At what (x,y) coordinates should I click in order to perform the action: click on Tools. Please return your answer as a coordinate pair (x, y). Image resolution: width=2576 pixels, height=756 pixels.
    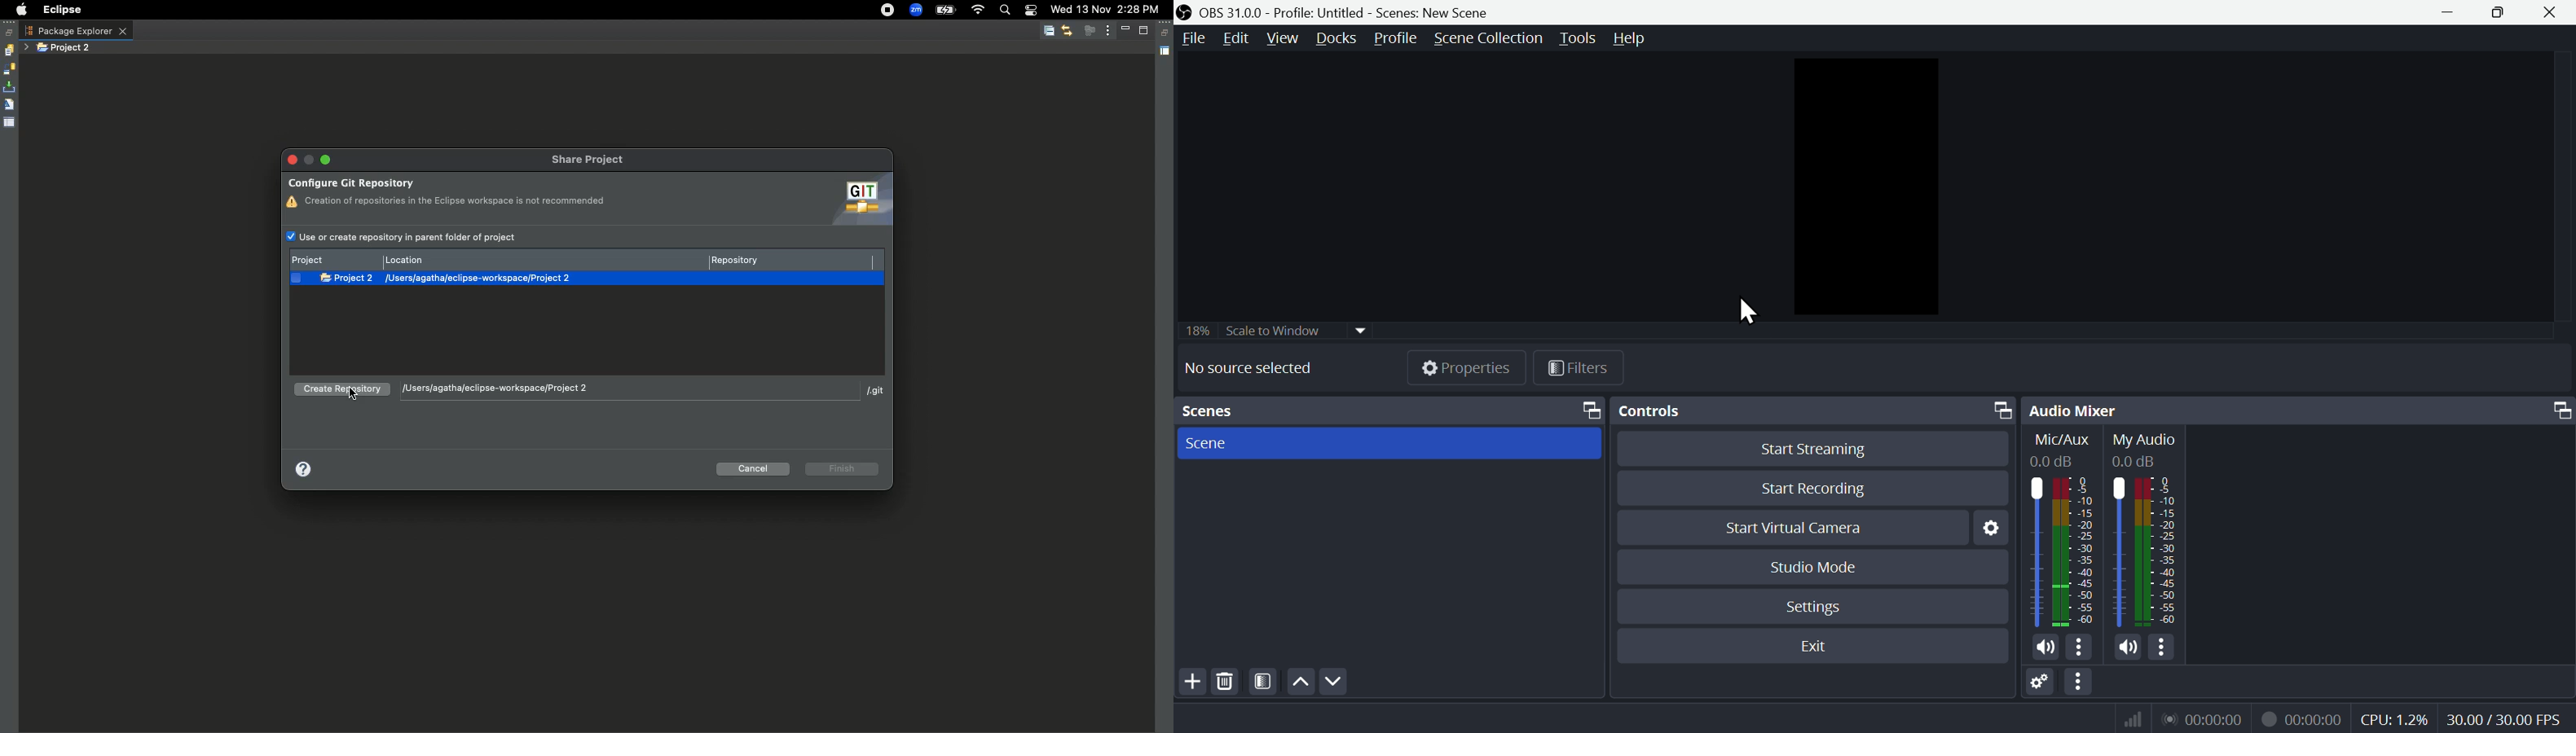
    Looking at the image, I should click on (1577, 40).